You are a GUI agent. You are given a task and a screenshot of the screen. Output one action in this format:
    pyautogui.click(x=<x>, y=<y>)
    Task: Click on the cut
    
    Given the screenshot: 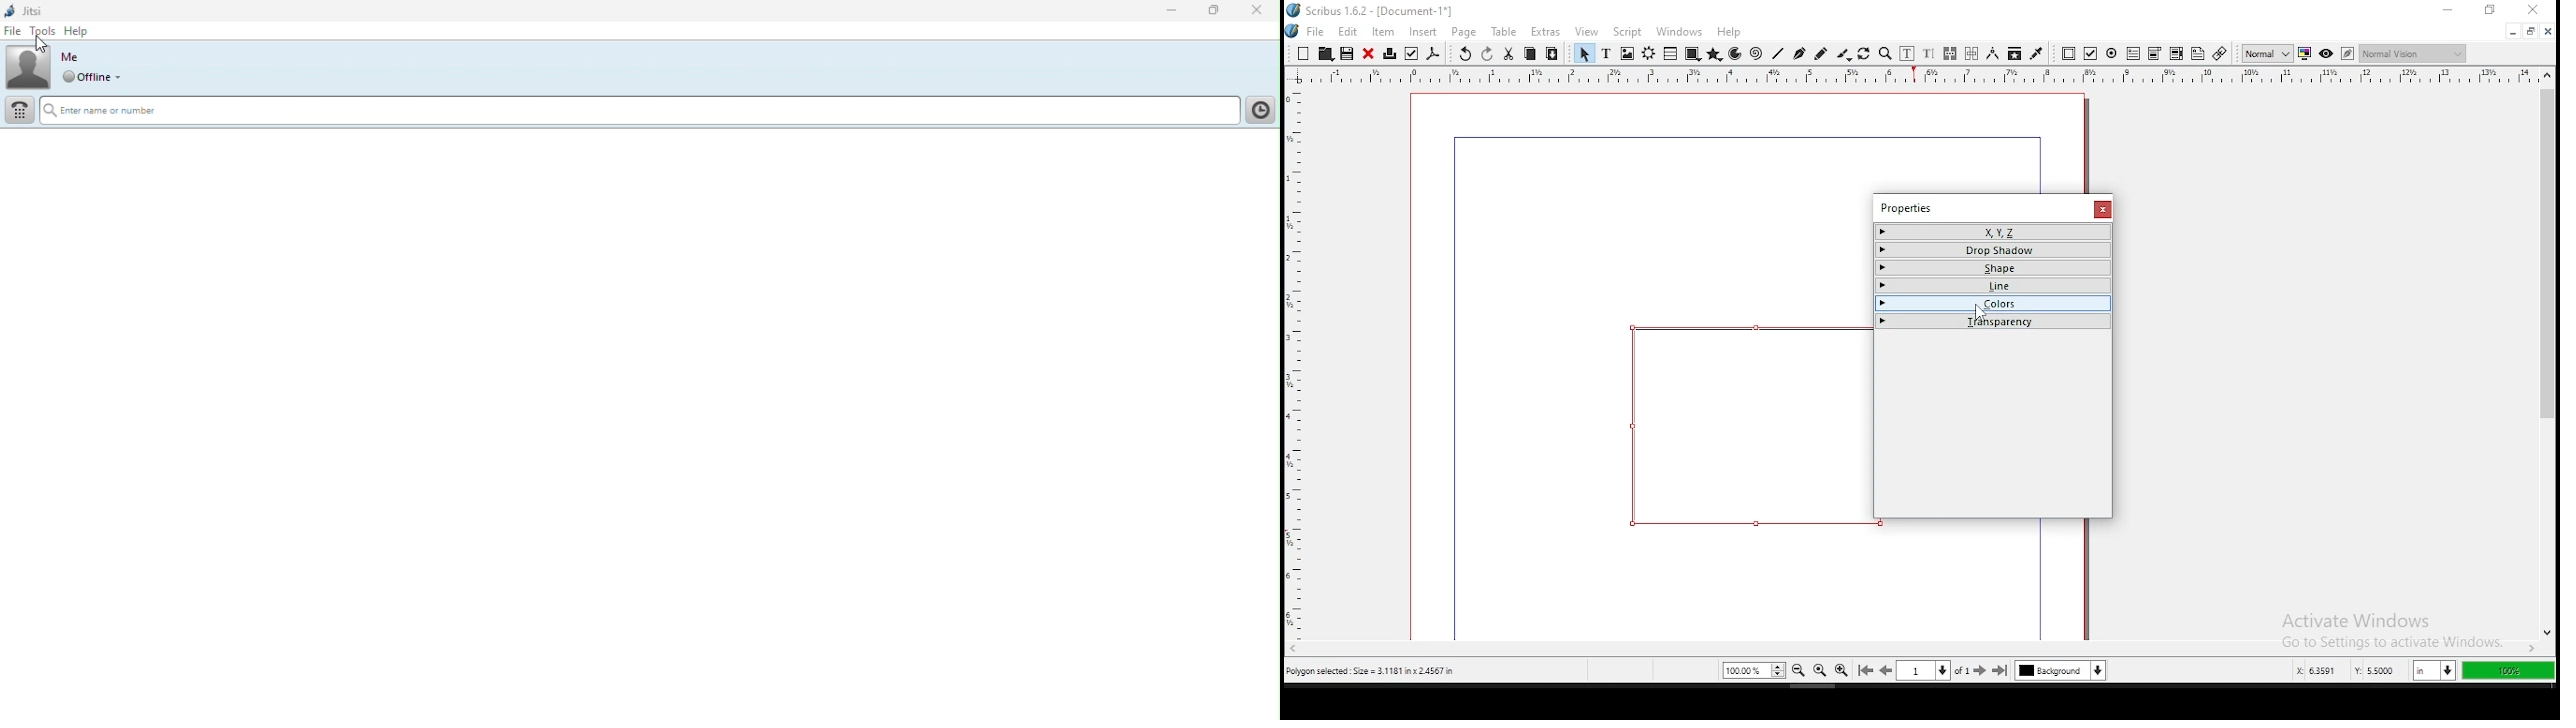 What is the action you would take?
    pyautogui.click(x=1509, y=55)
    